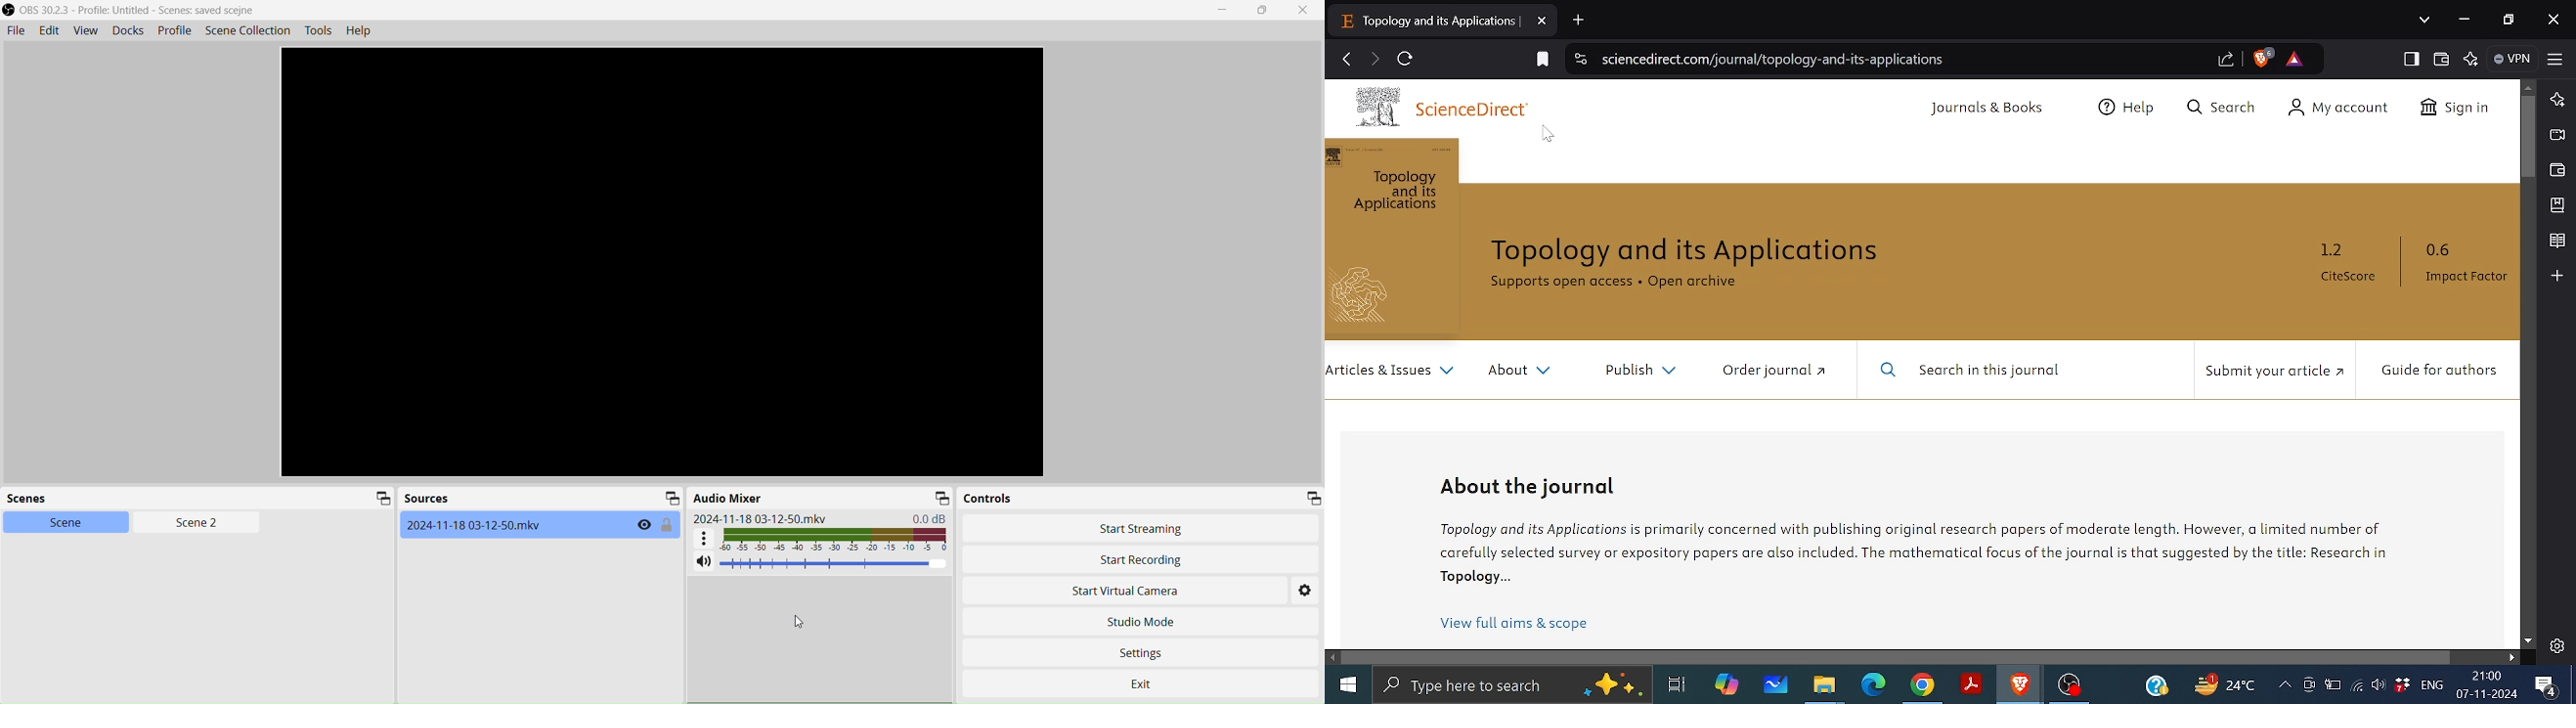  Describe the element at coordinates (941, 498) in the screenshot. I see `Expand` at that location.